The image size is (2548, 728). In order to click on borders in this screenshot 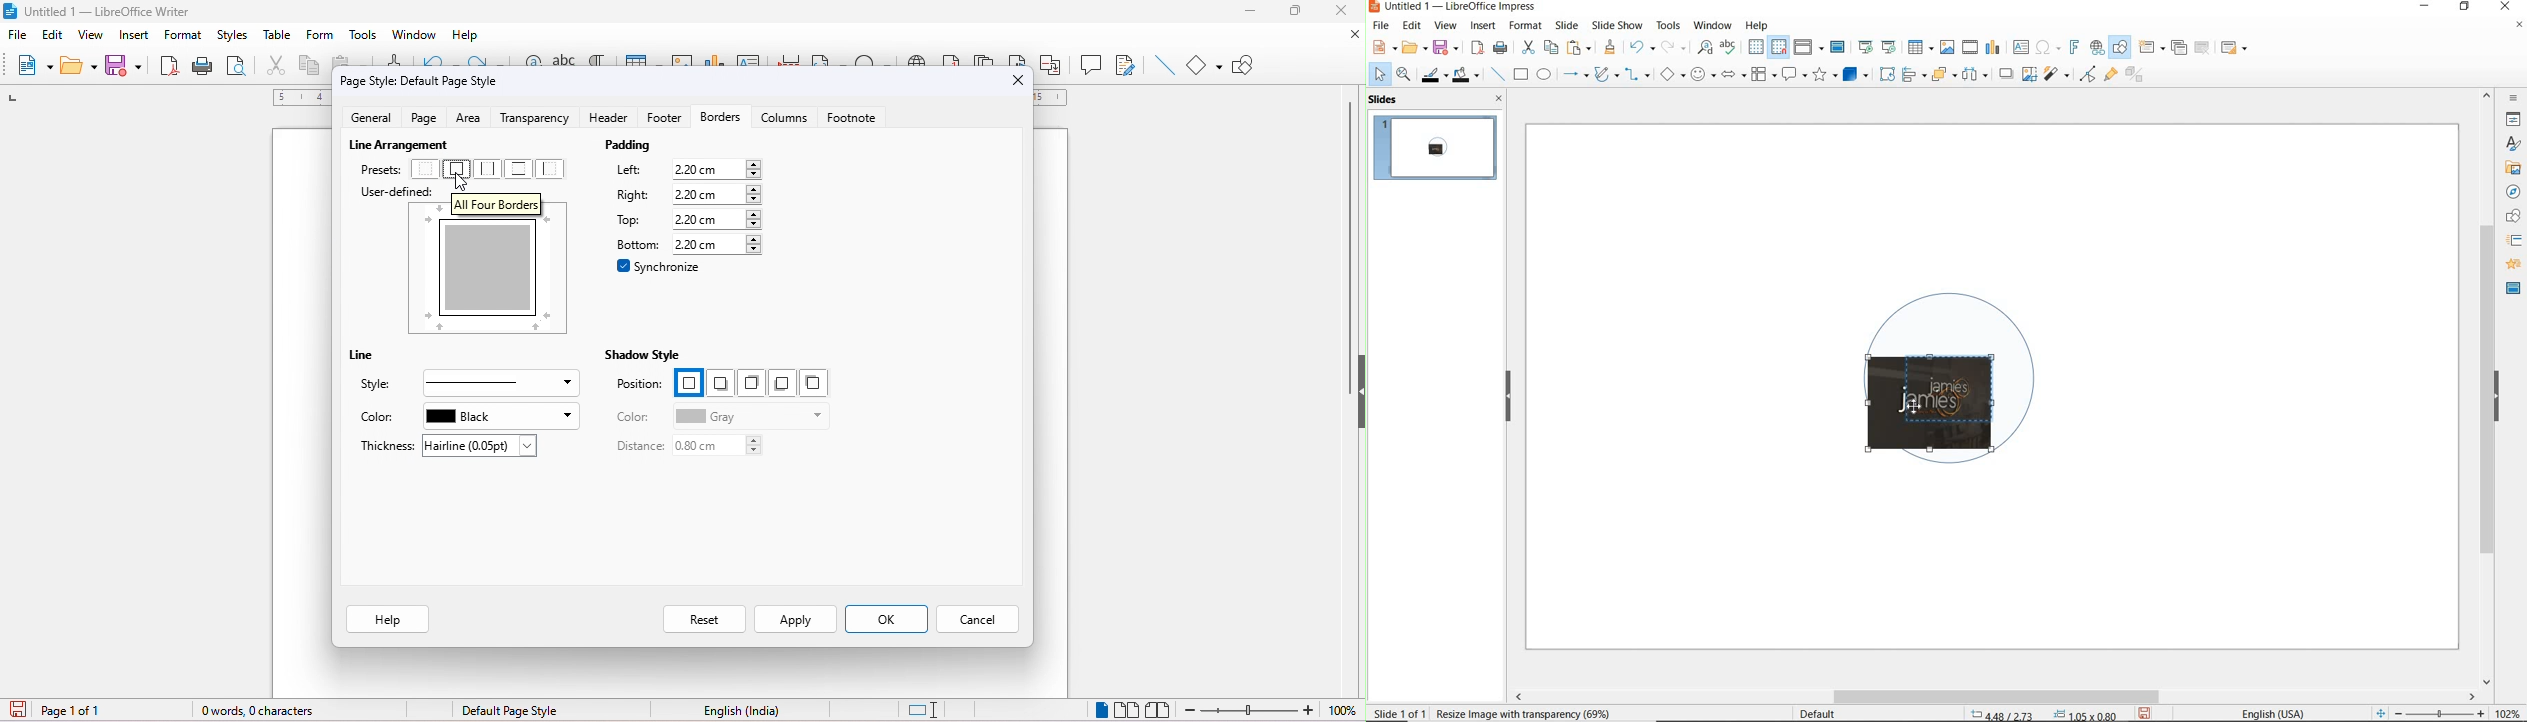, I will do `click(719, 119)`.